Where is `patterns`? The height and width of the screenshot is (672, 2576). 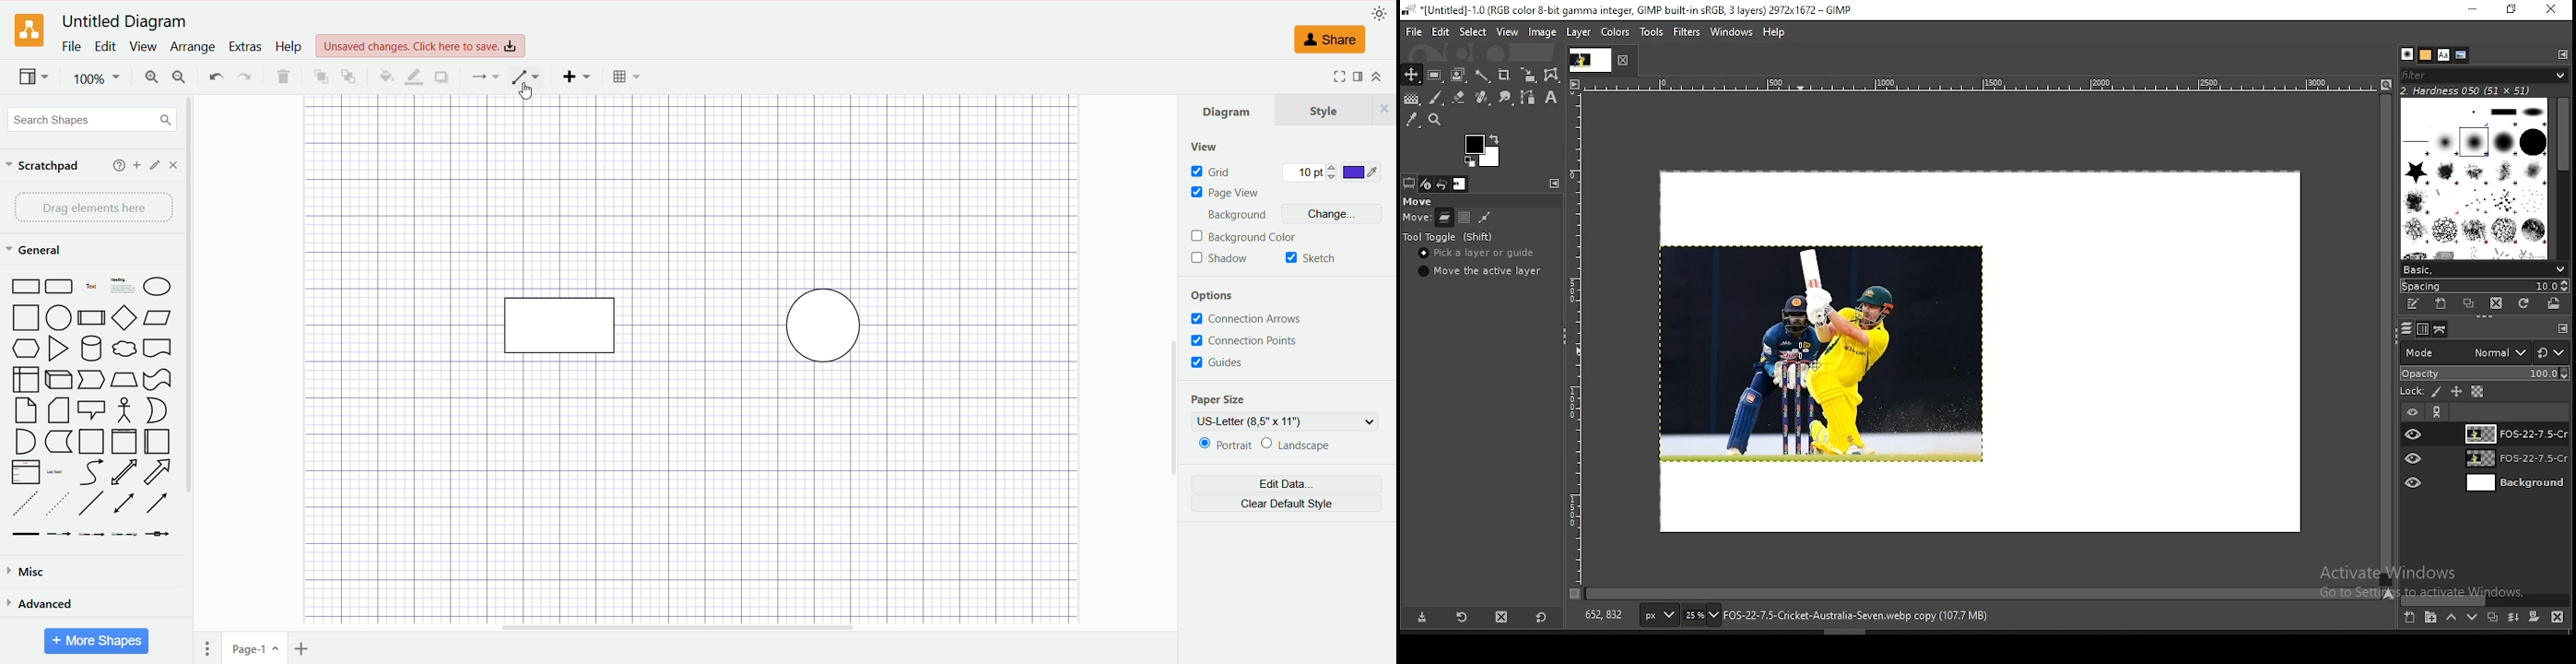
patterns is located at coordinates (2426, 54).